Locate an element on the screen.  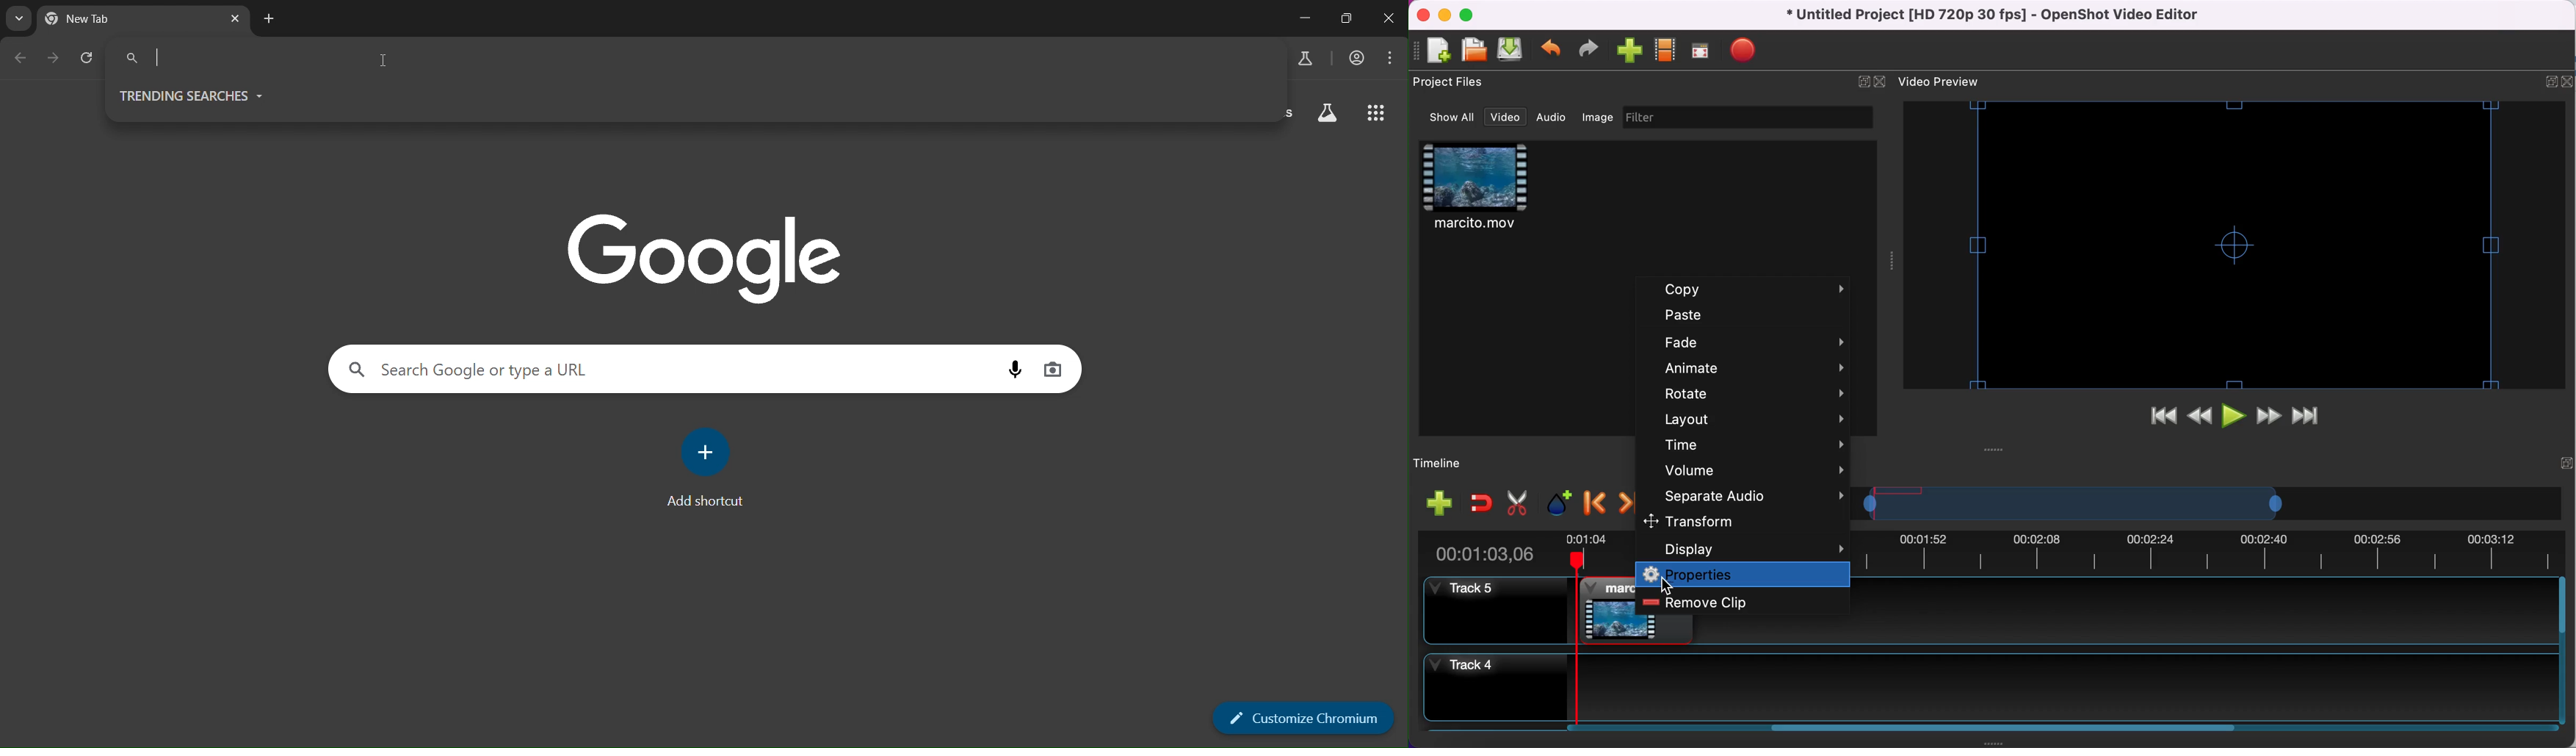
layout is located at coordinates (1742, 418).